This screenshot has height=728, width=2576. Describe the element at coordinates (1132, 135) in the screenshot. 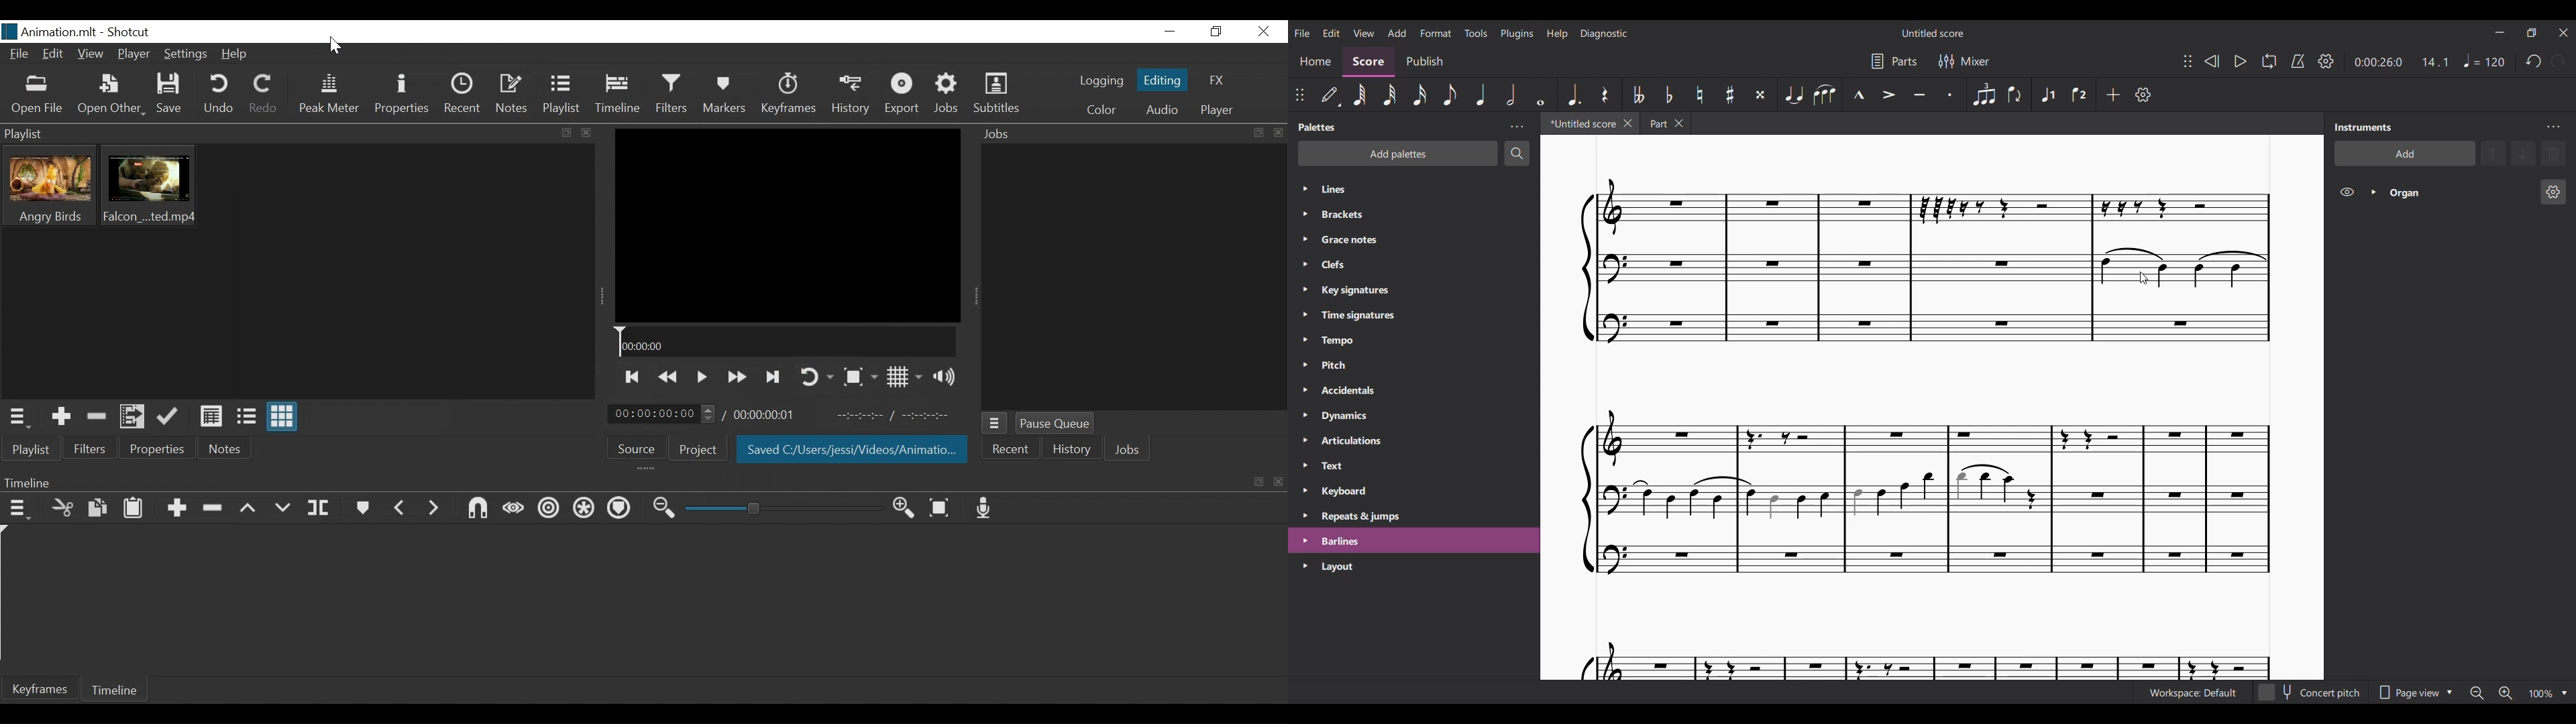

I see `Jobs` at that location.